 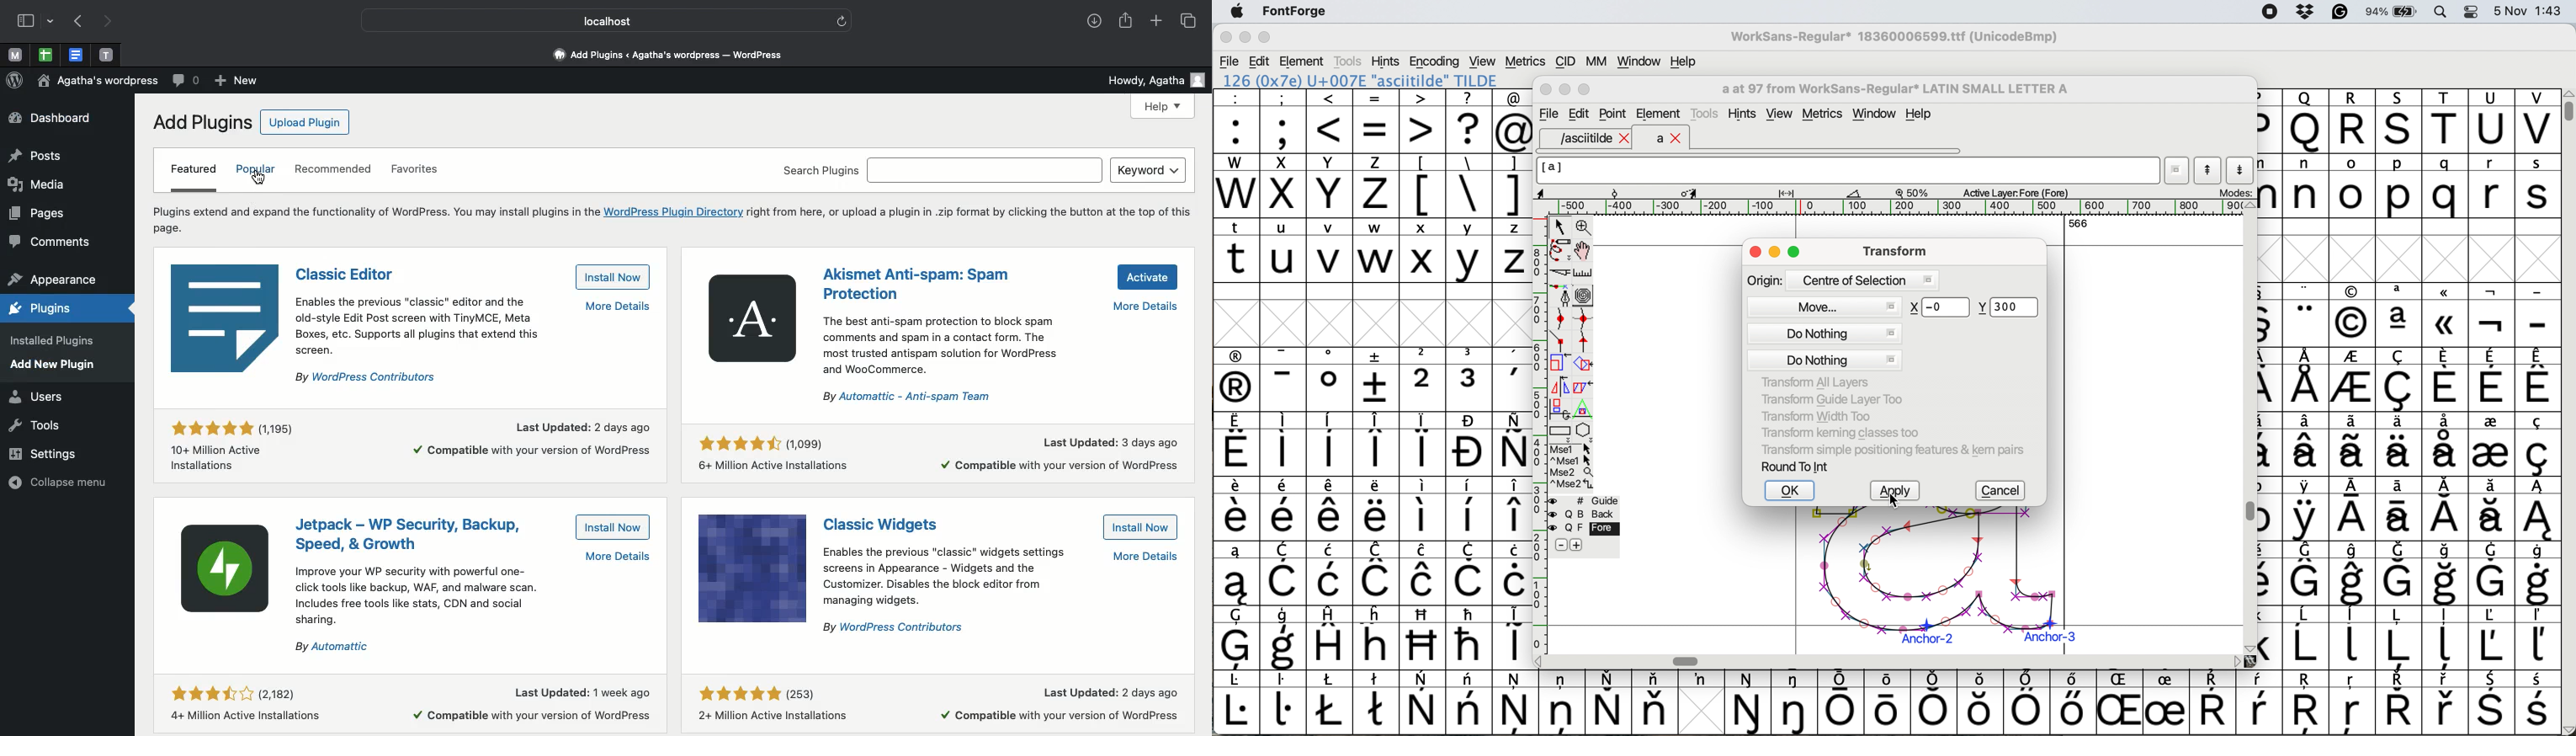 What do you see at coordinates (1890, 452) in the screenshot?
I see `transform simple positioning features and kern pairs` at bounding box center [1890, 452].